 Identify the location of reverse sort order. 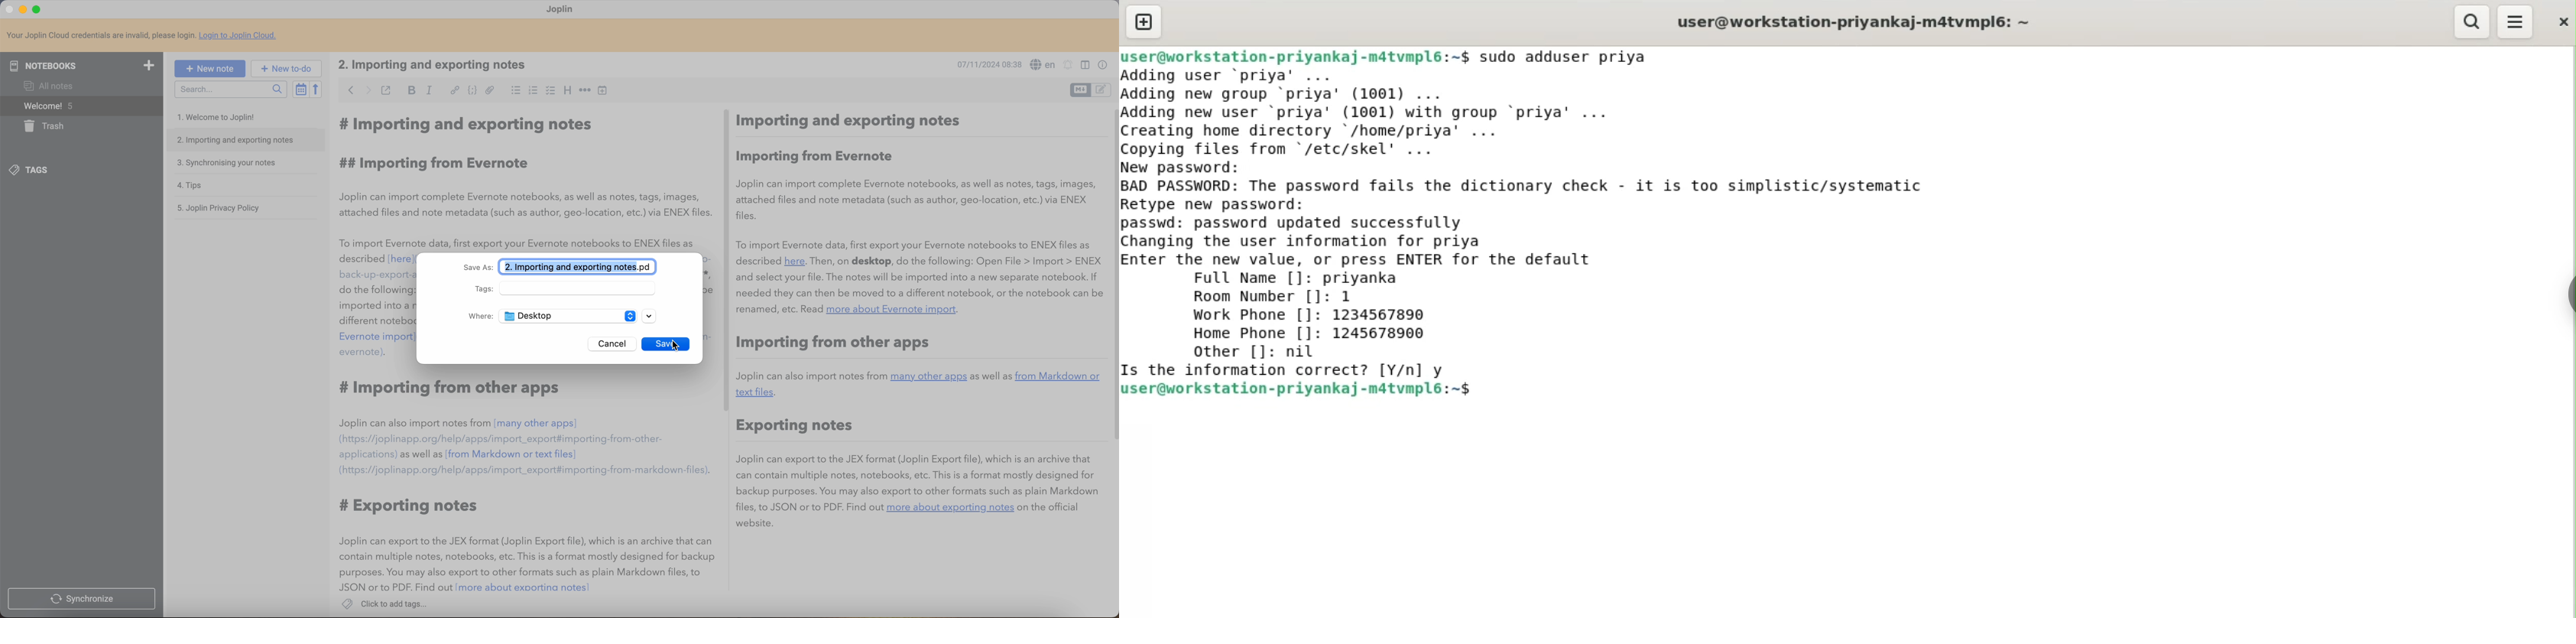
(315, 90).